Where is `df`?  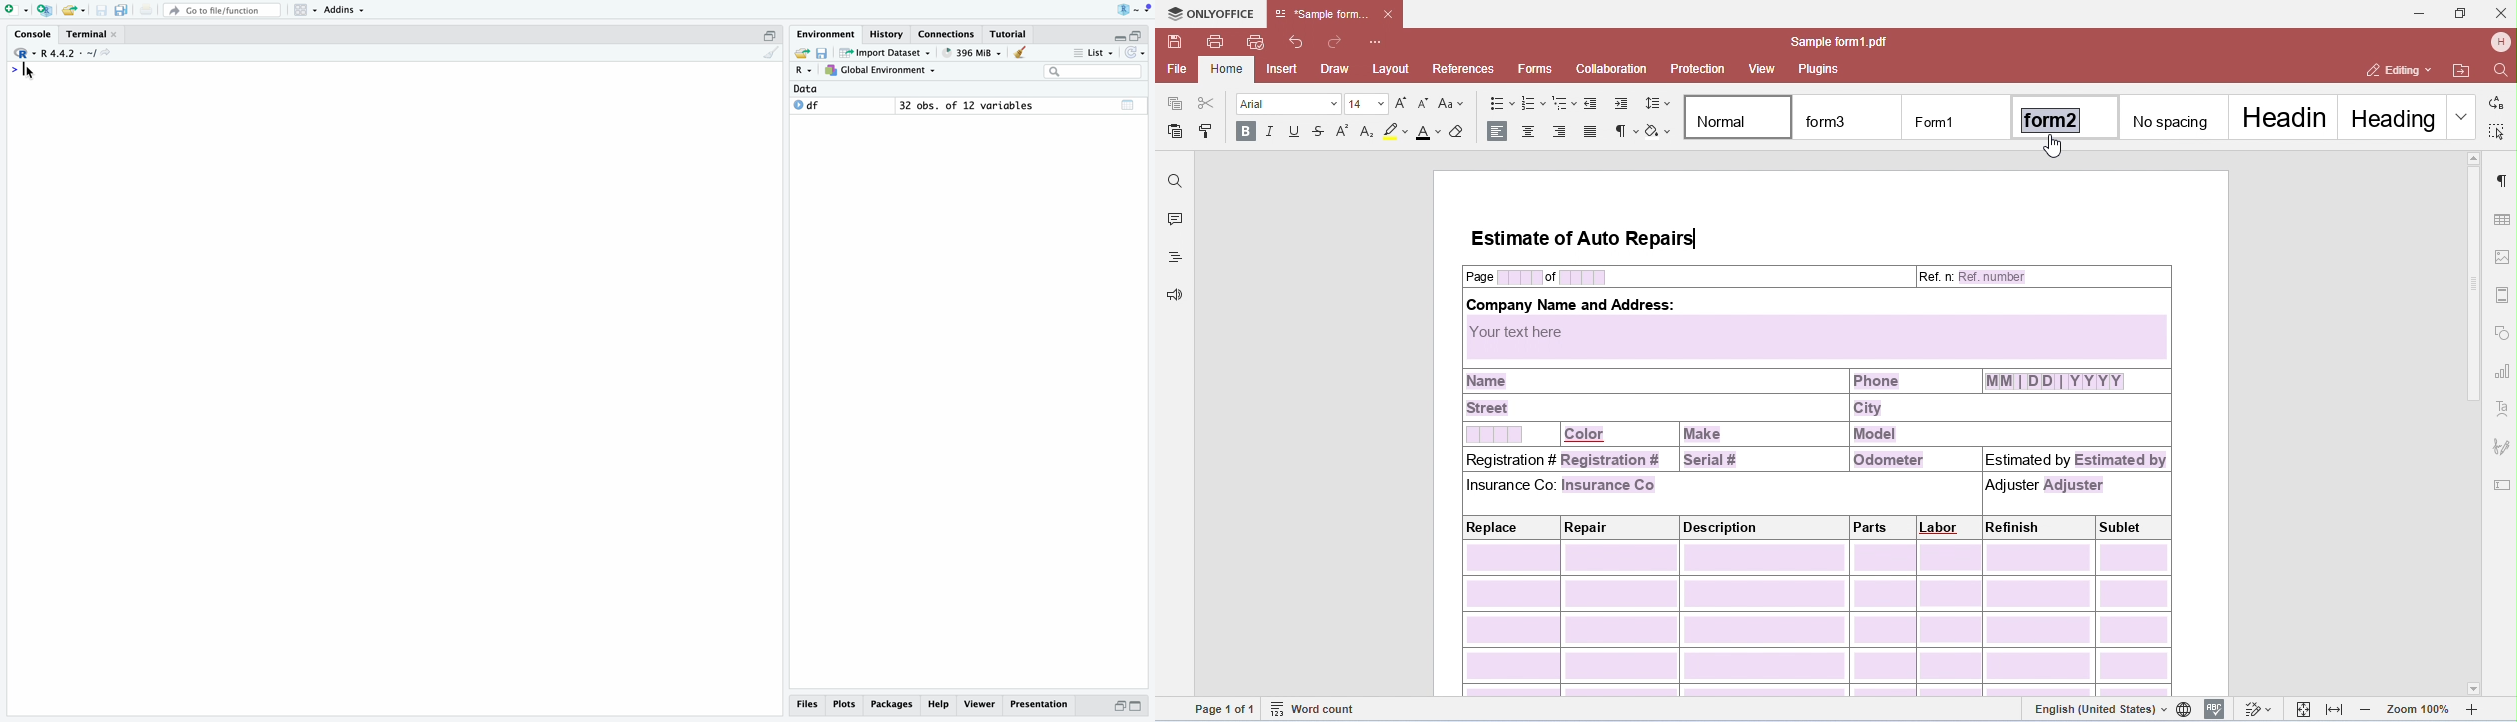
df is located at coordinates (807, 105).